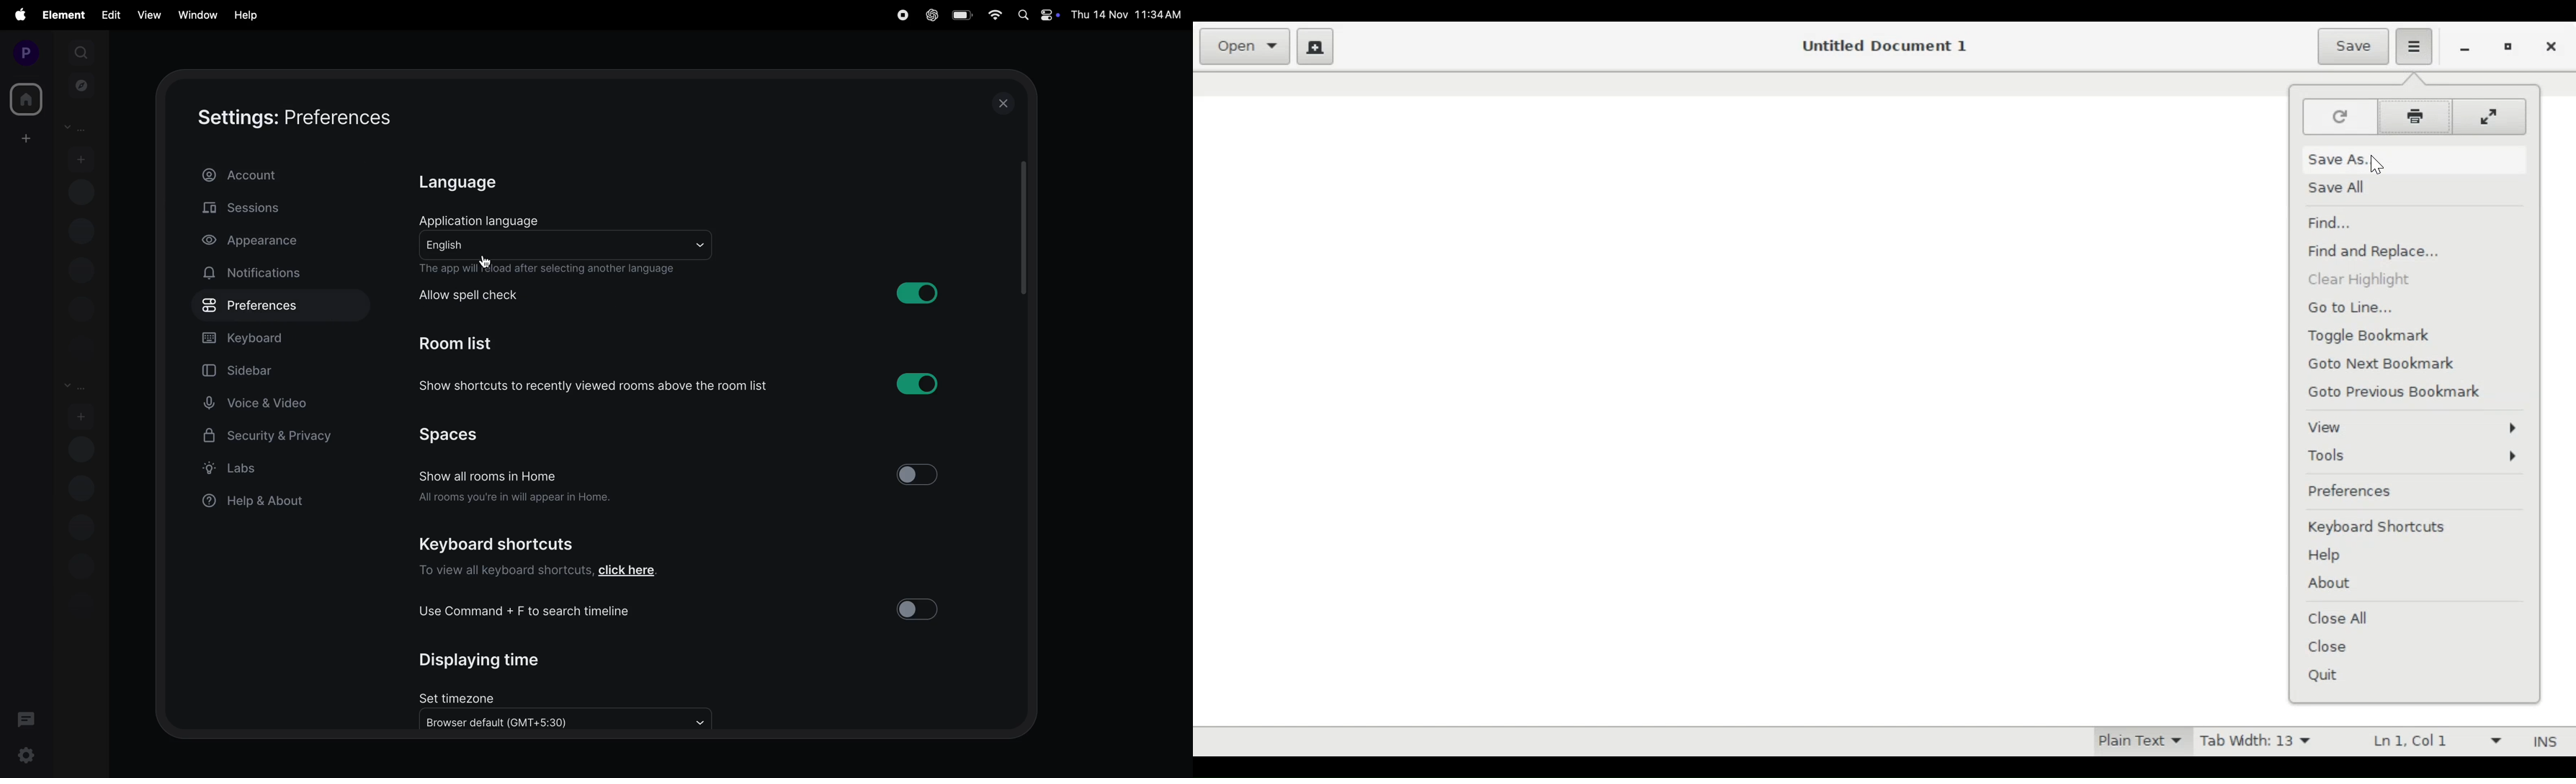  Describe the element at coordinates (256, 371) in the screenshot. I see `sidebar` at that location.